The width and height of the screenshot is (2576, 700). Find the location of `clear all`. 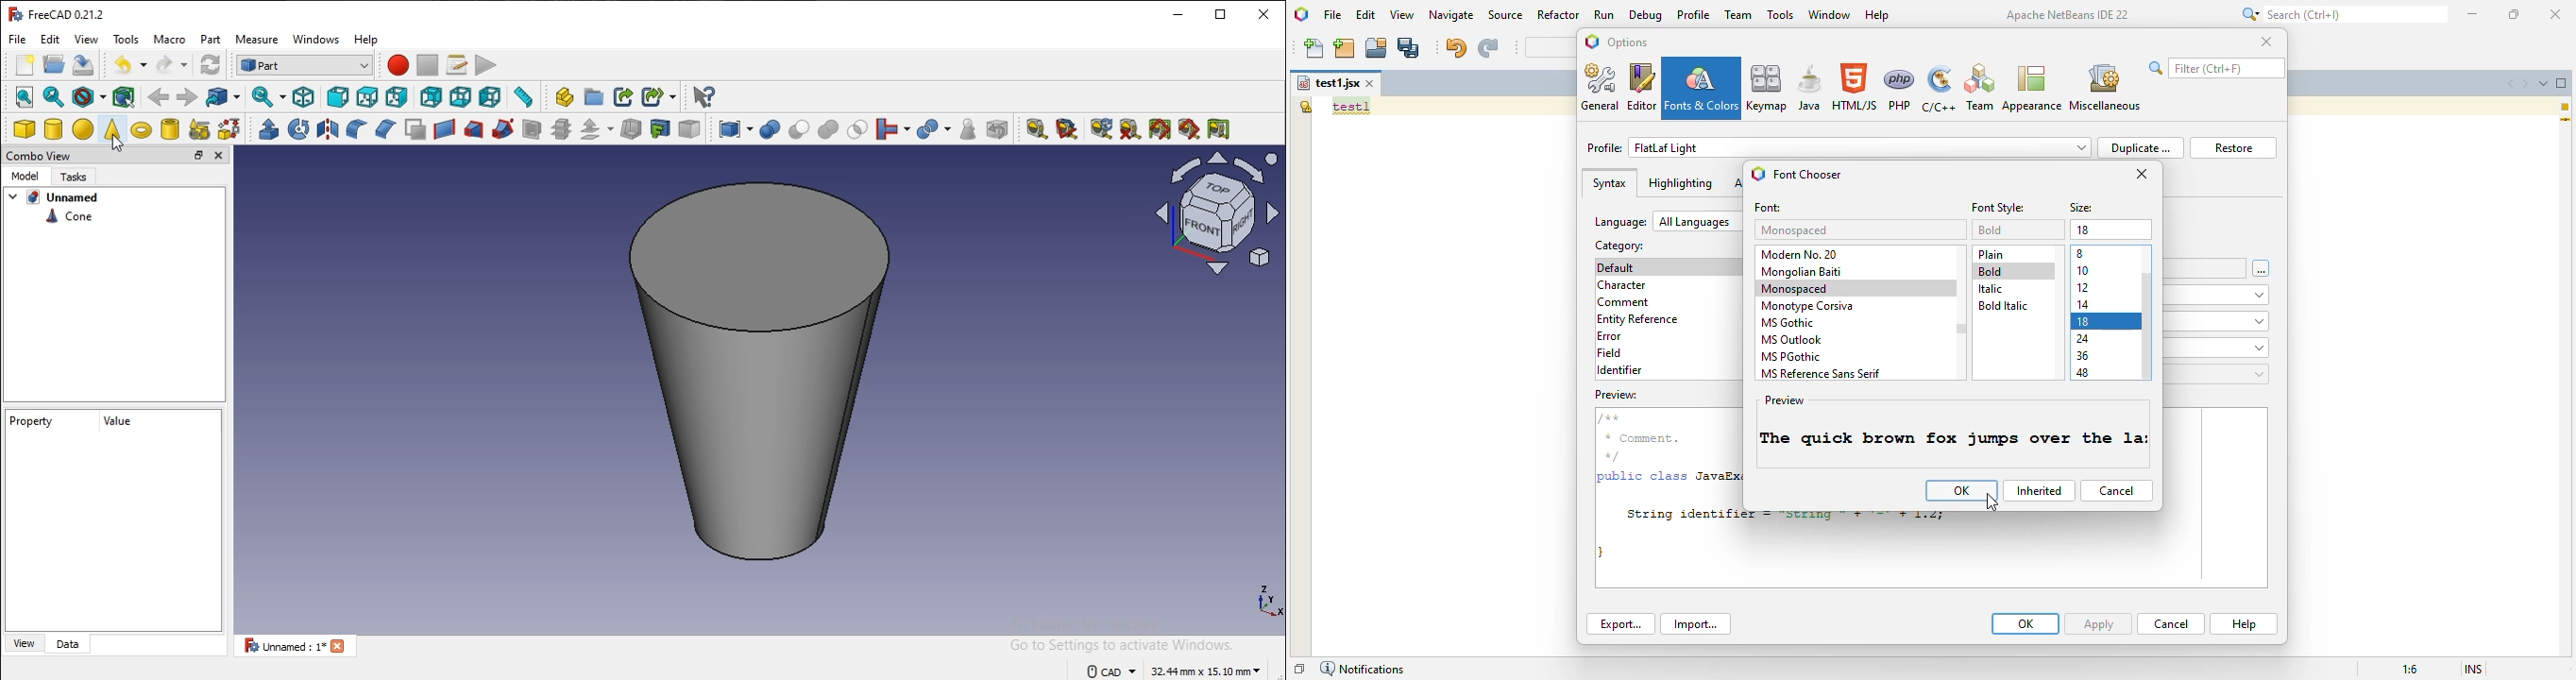

clear all is located at coordinates (1128, 131).